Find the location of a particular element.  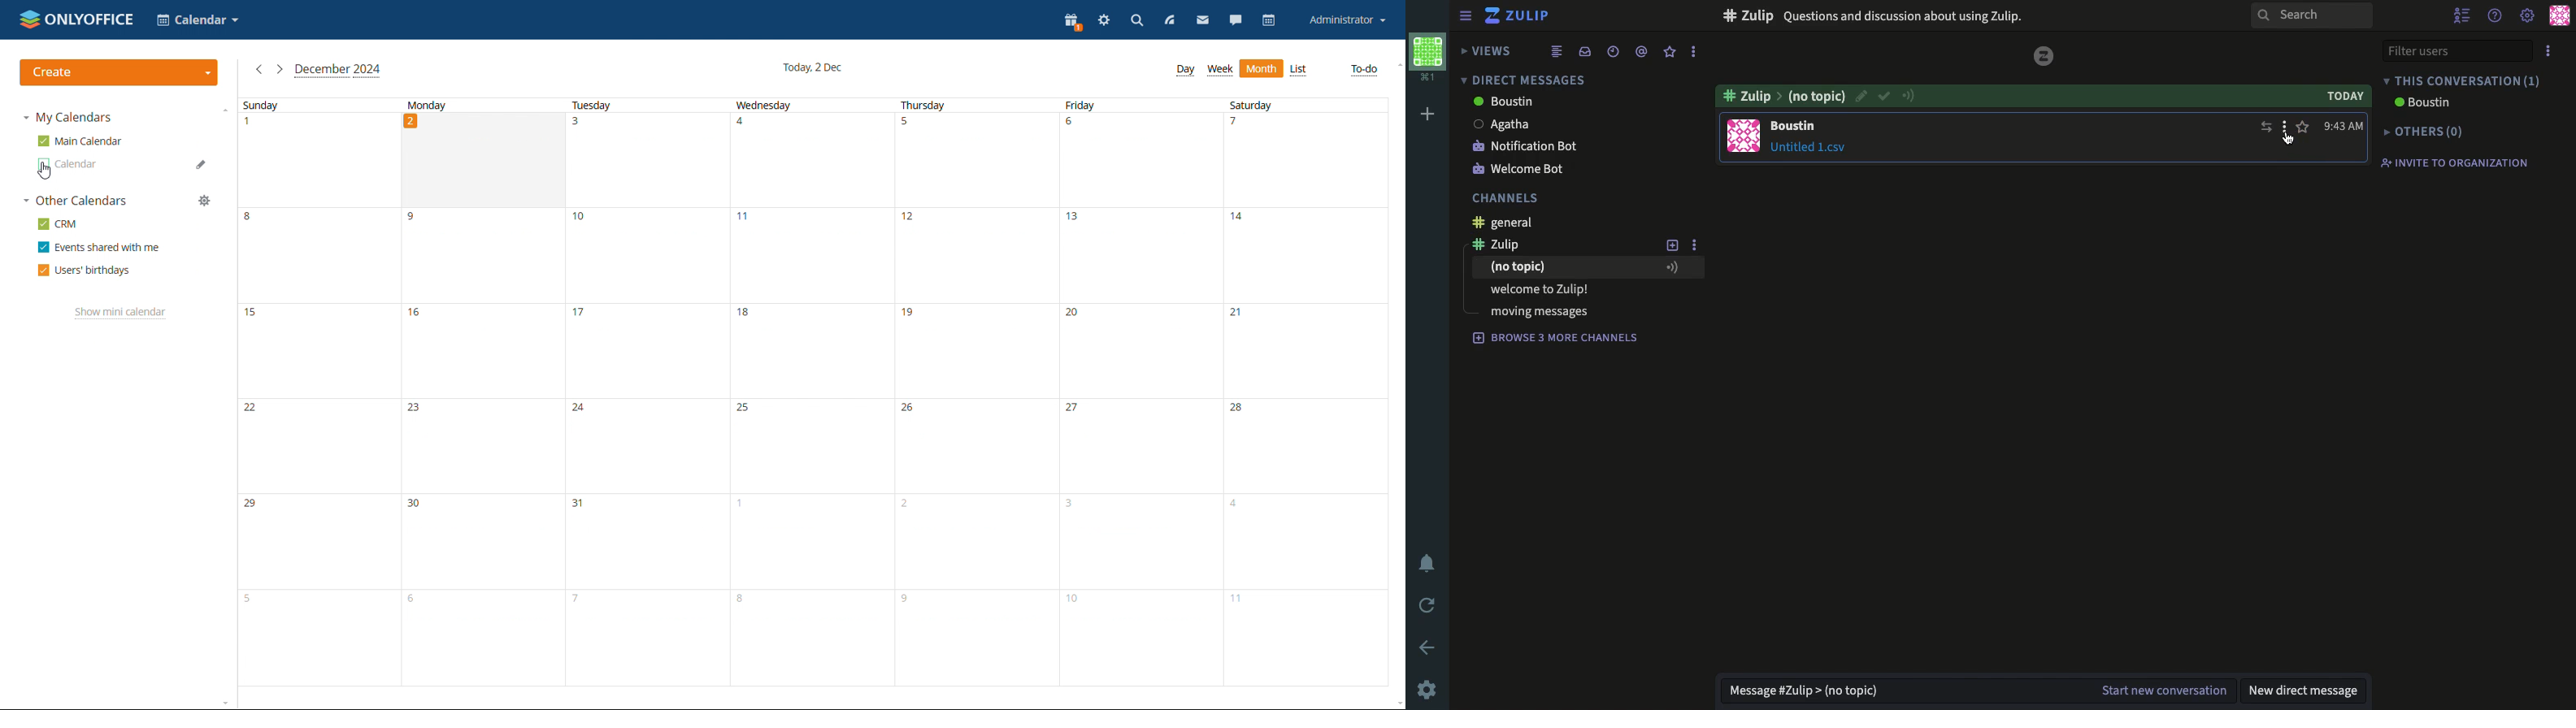

channels is located at coordinates (1508, 200).